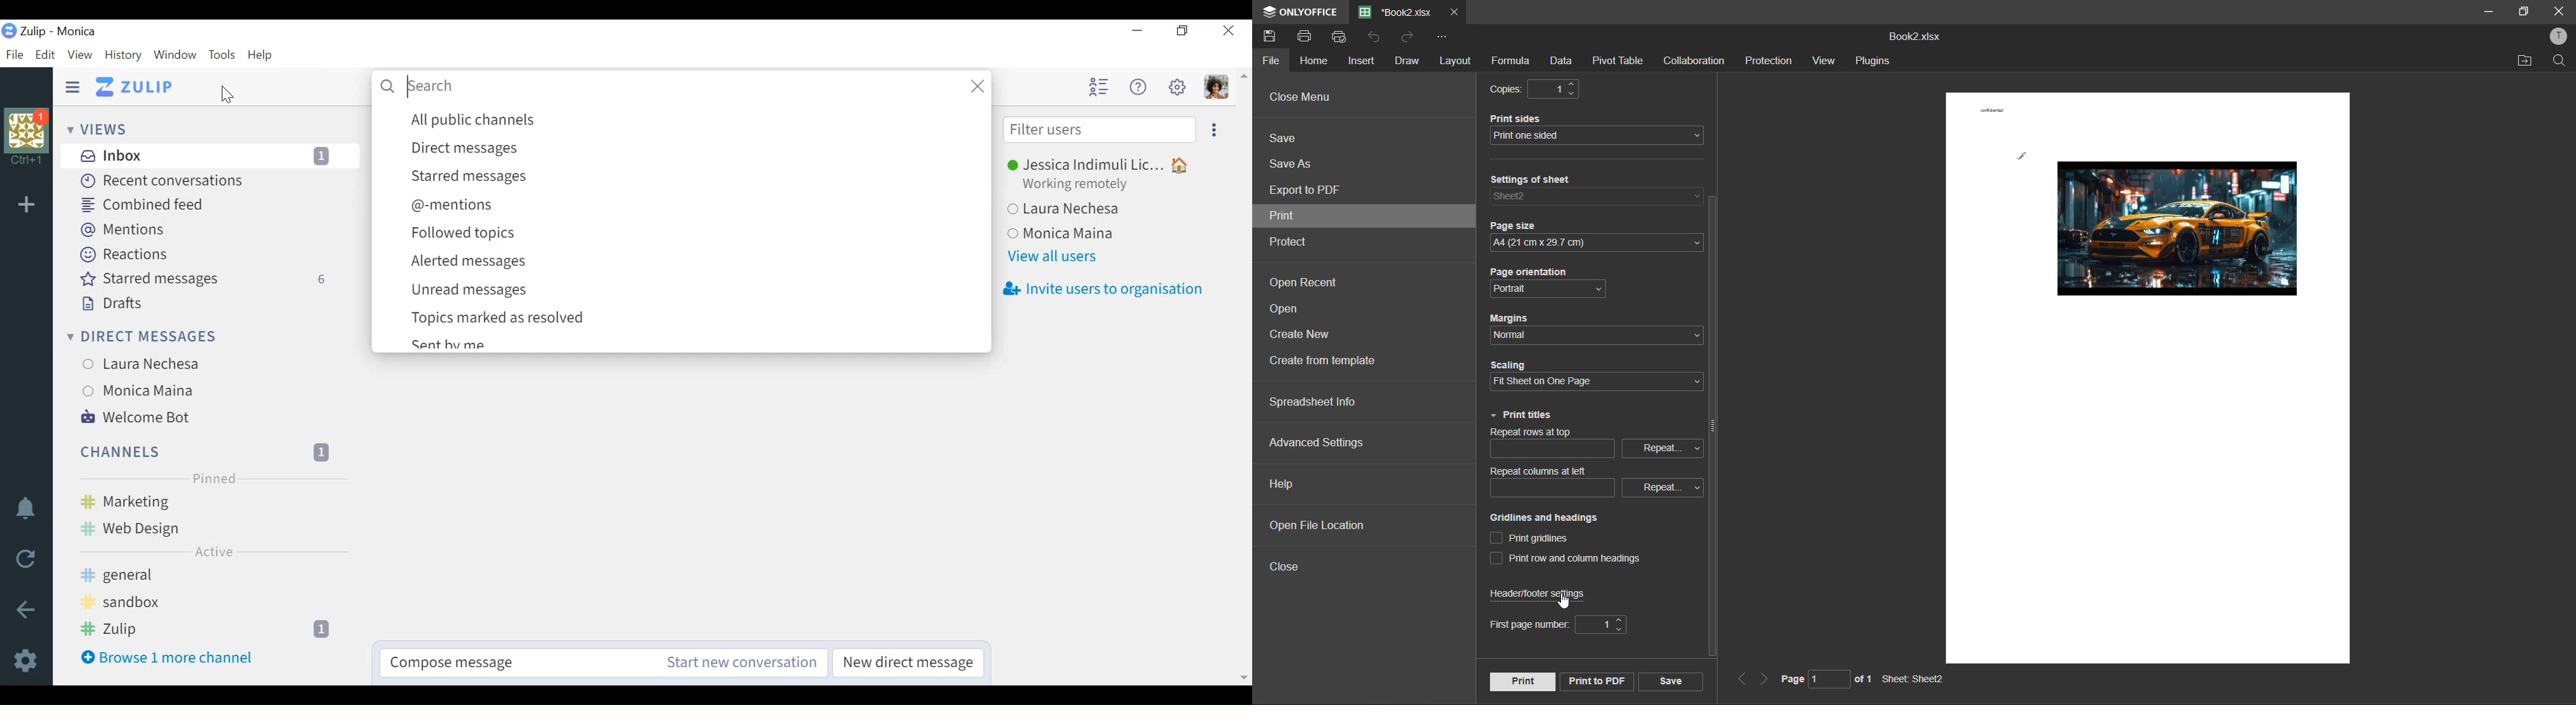 This screenshot has height=728, width=2576. What do you see at coordinates (211, 530) in the screenshot?
I see `channel` at bounding box center [211, 530].